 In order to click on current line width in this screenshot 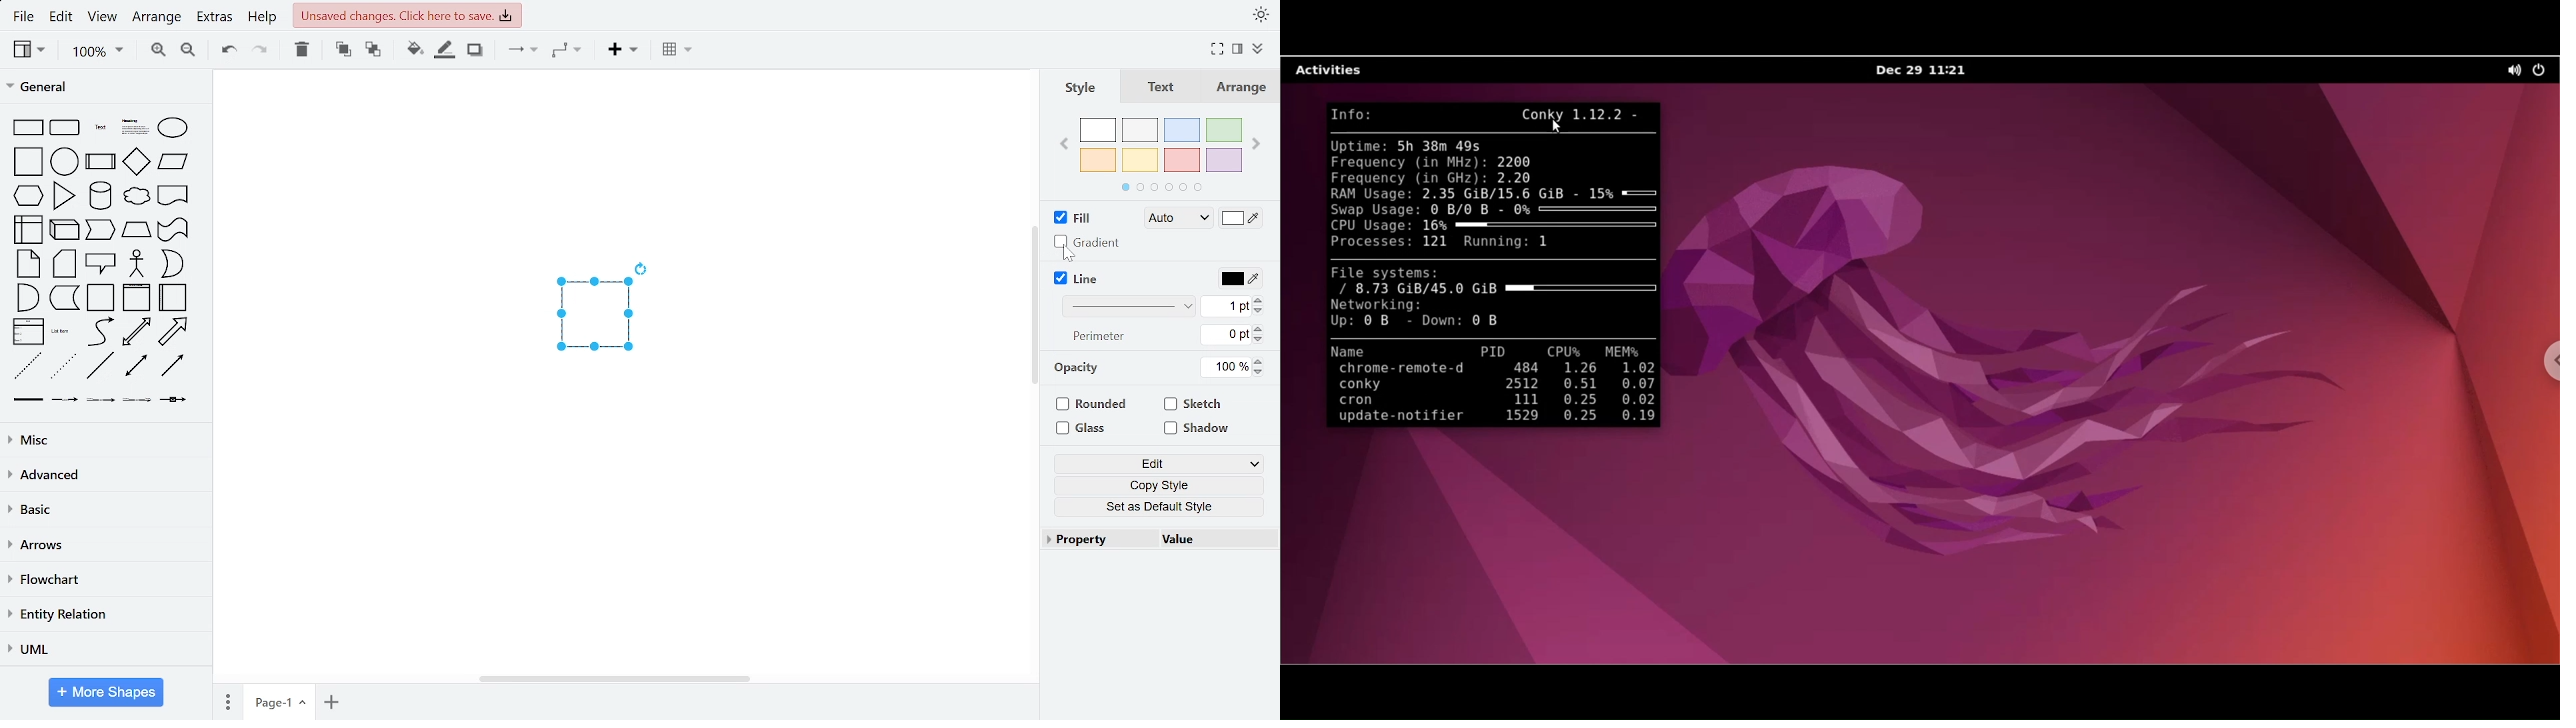, I will do `click(1227, 307)`.